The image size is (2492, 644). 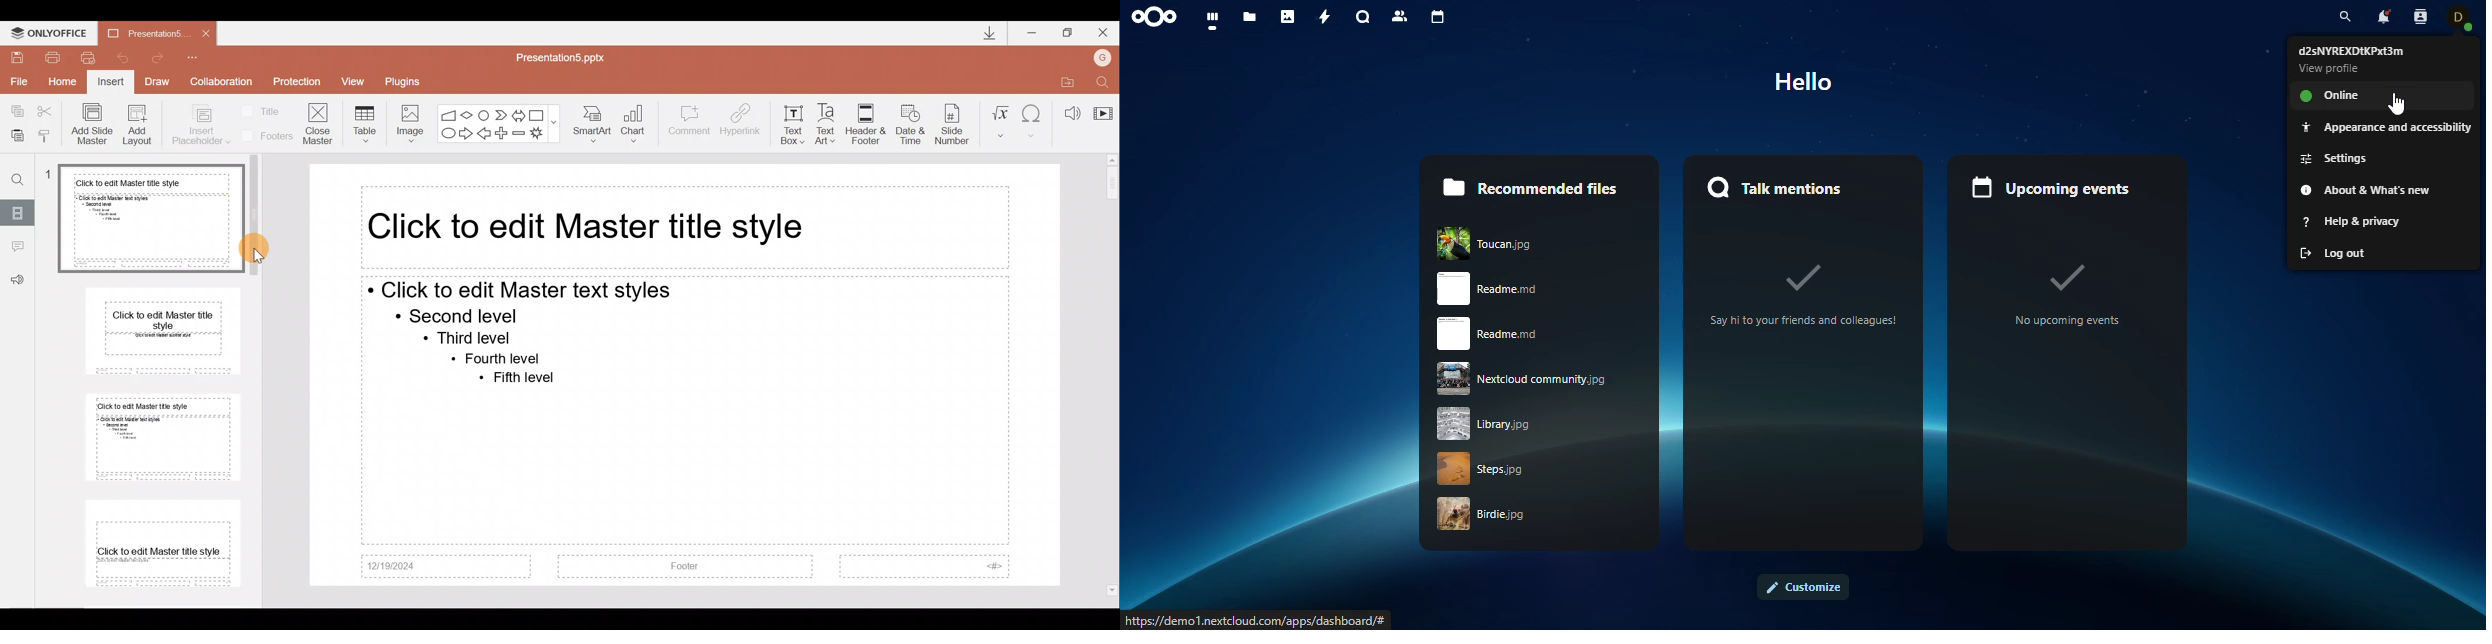 I want to click on Copy style, so click(x=50, y=135).